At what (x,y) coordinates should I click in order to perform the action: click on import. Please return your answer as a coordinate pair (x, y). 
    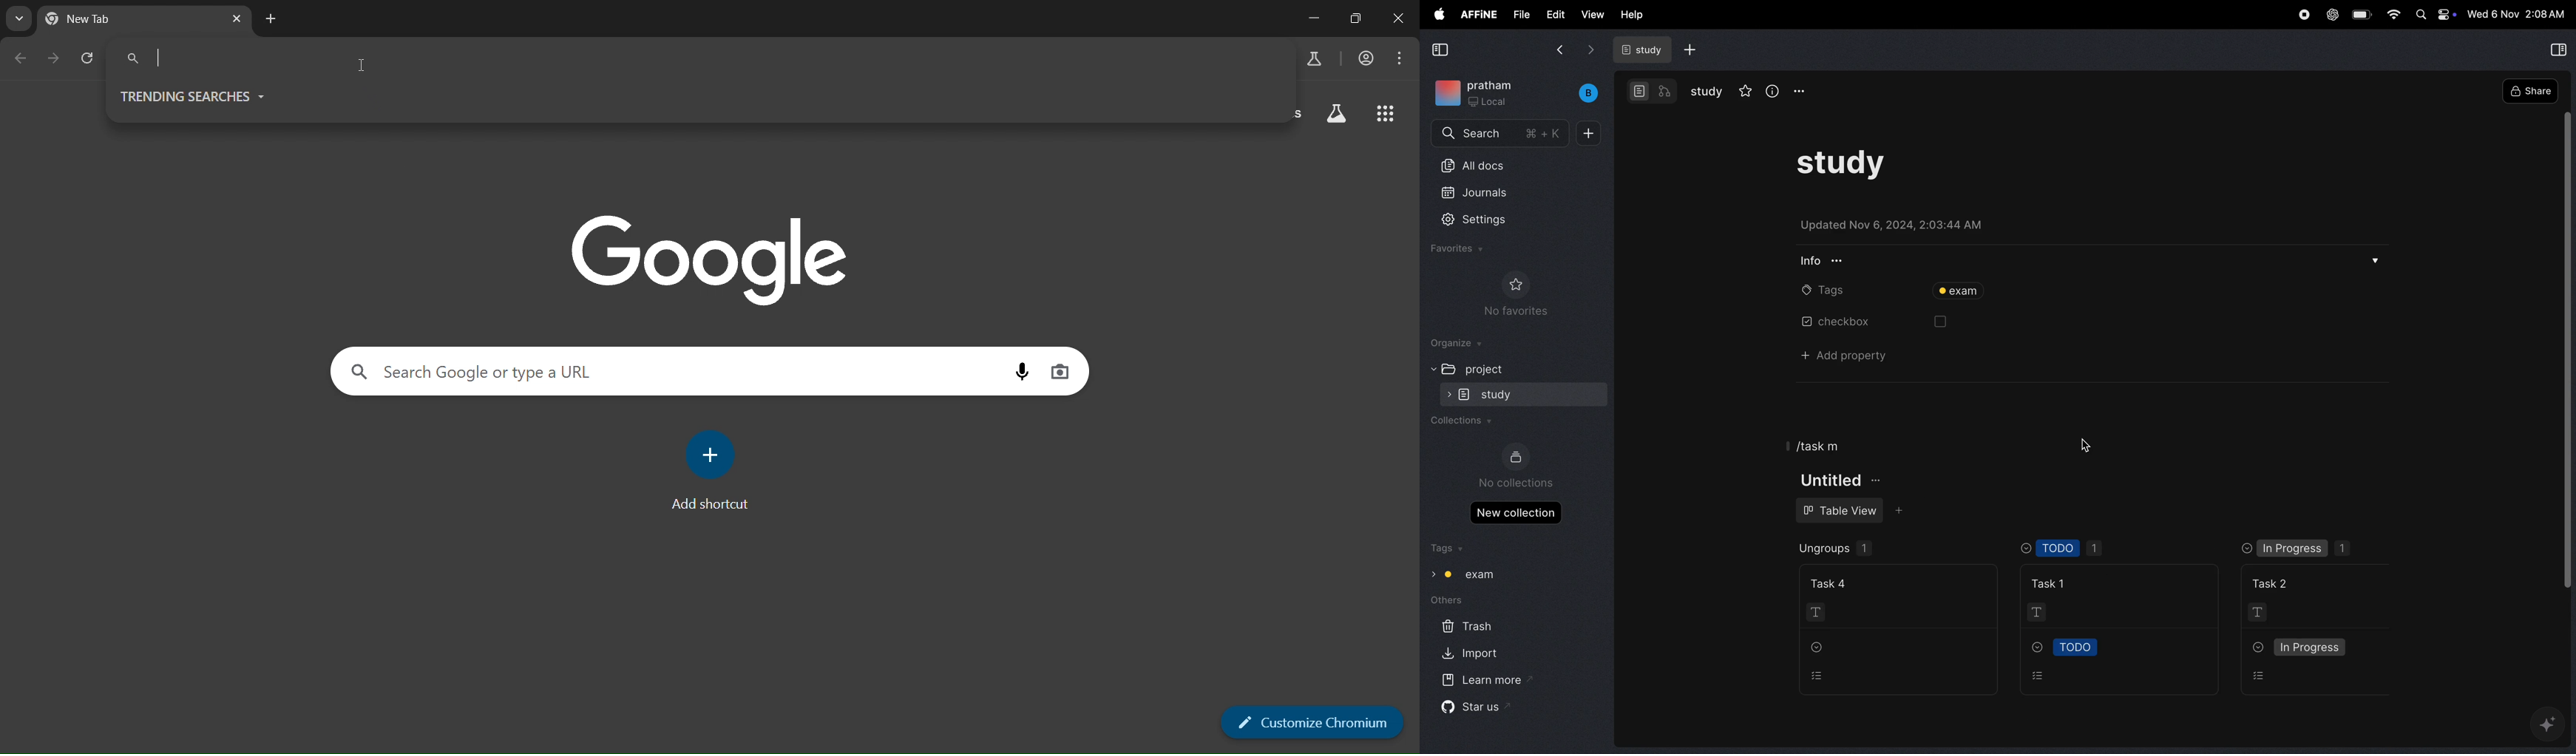
    Looking at the image, I should click on (1471, 653).